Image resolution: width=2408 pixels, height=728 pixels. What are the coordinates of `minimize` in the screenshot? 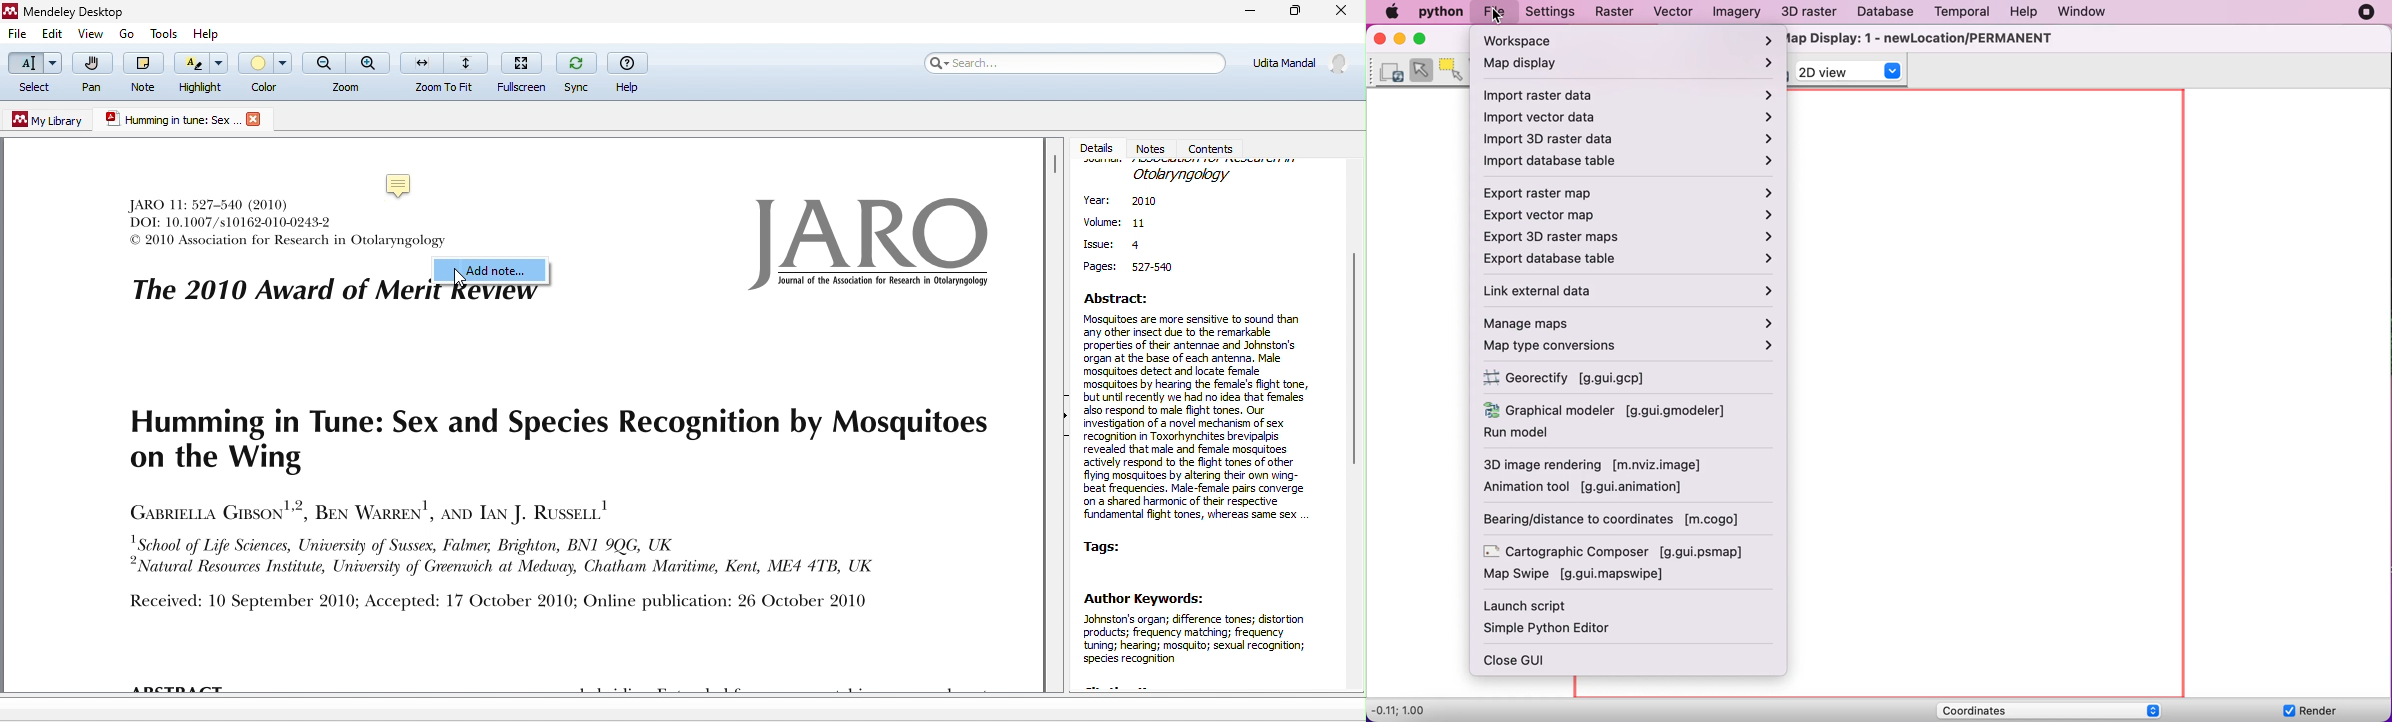 It's located at (1243, 13).